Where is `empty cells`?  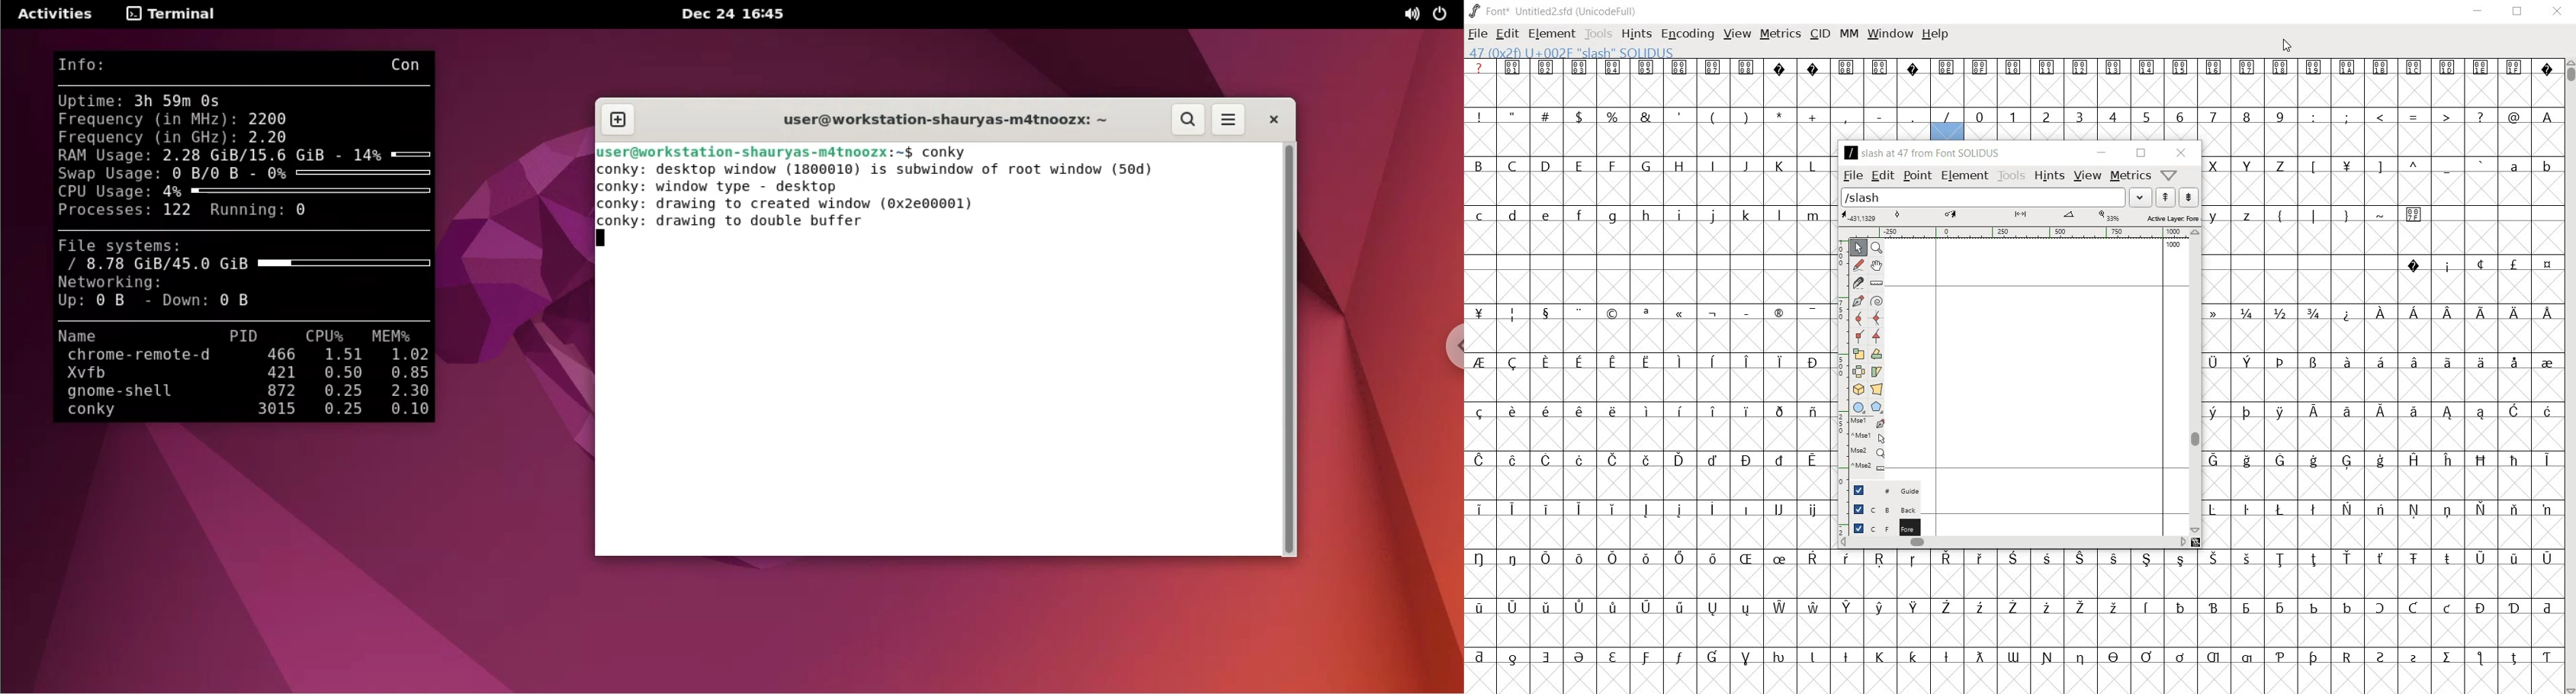
empty cells is located at coordinates (1648, 239).